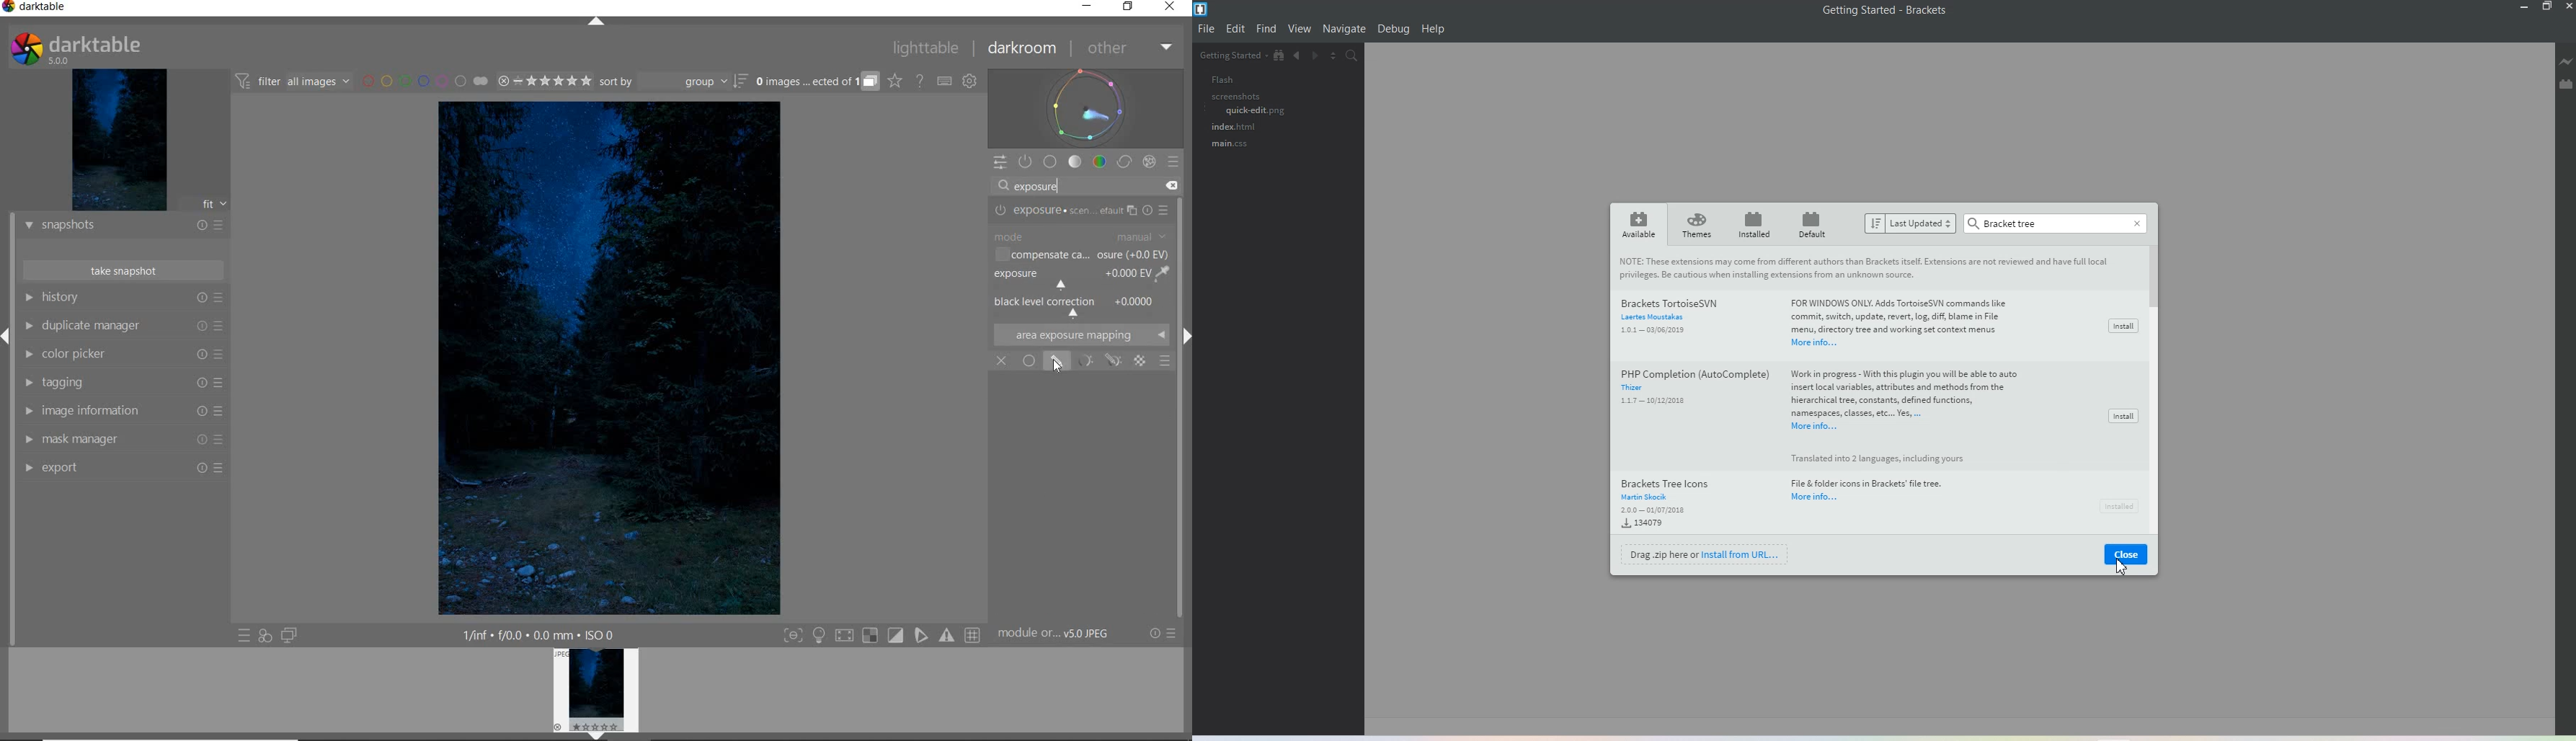 This screenshot has width=2576, height=756. I want to click on DELETE, so click(1172, 186).